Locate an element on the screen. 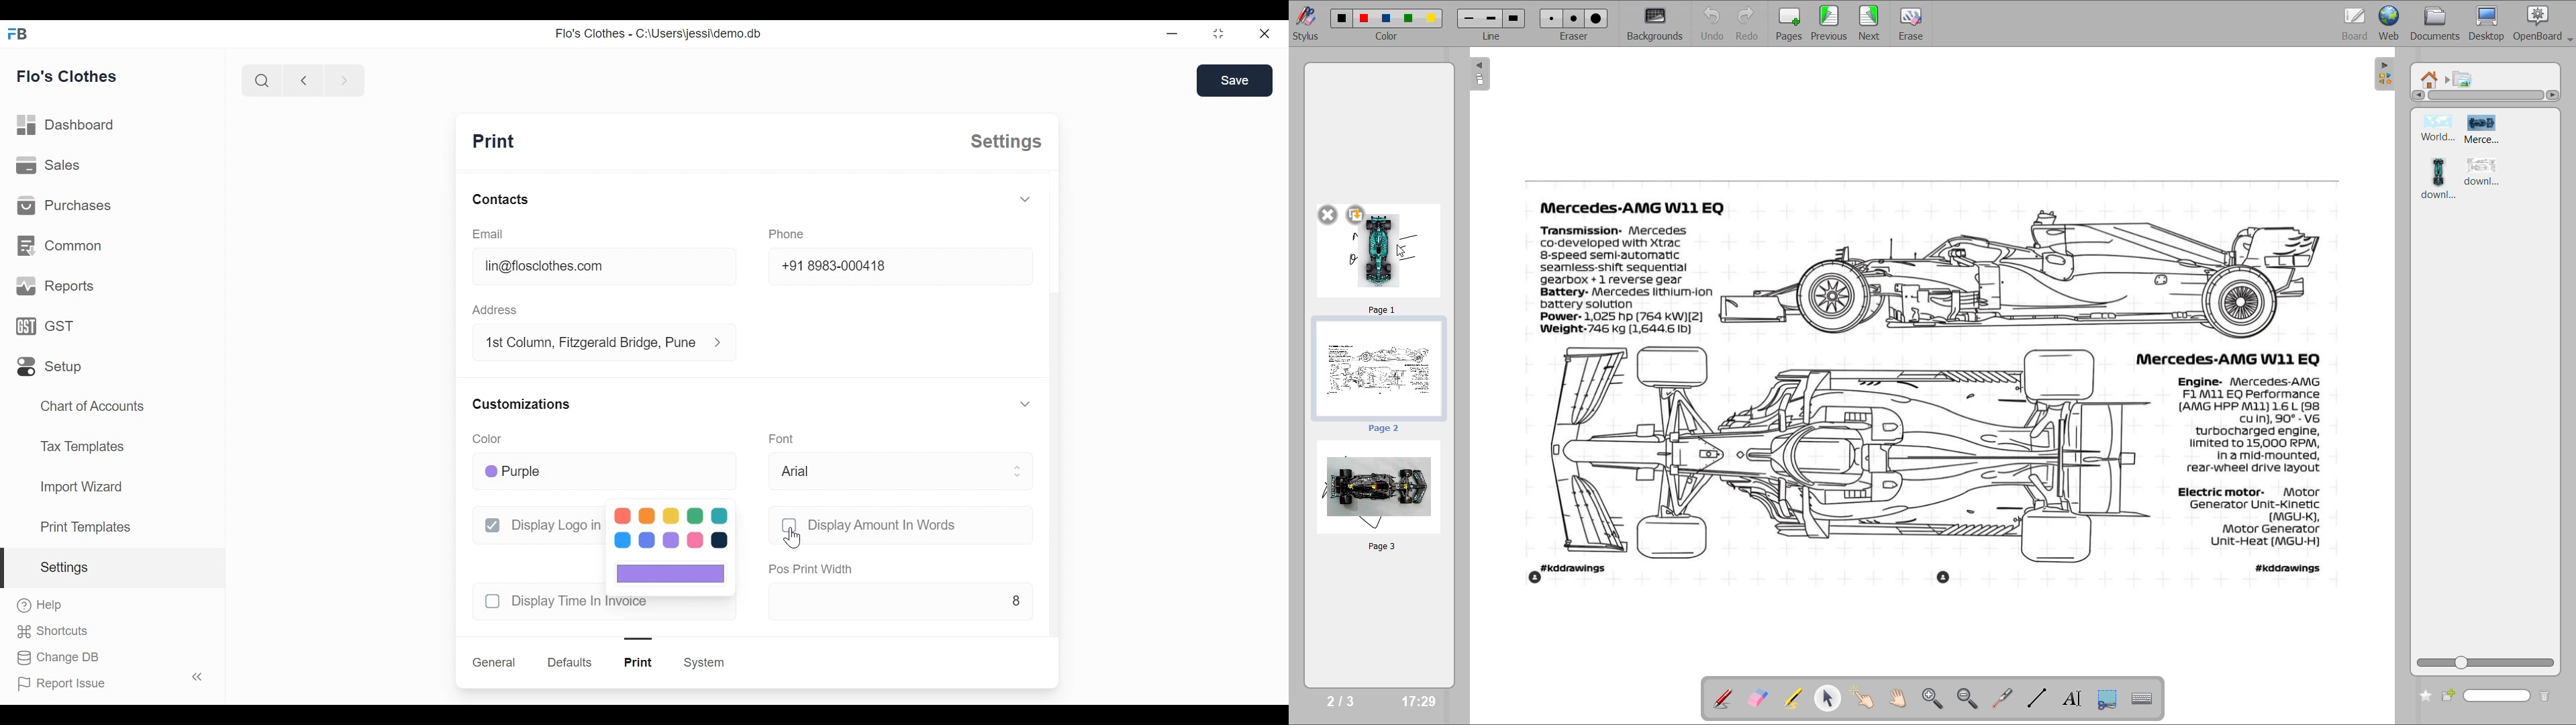  image 2 is located at coordinates (2493, 130).